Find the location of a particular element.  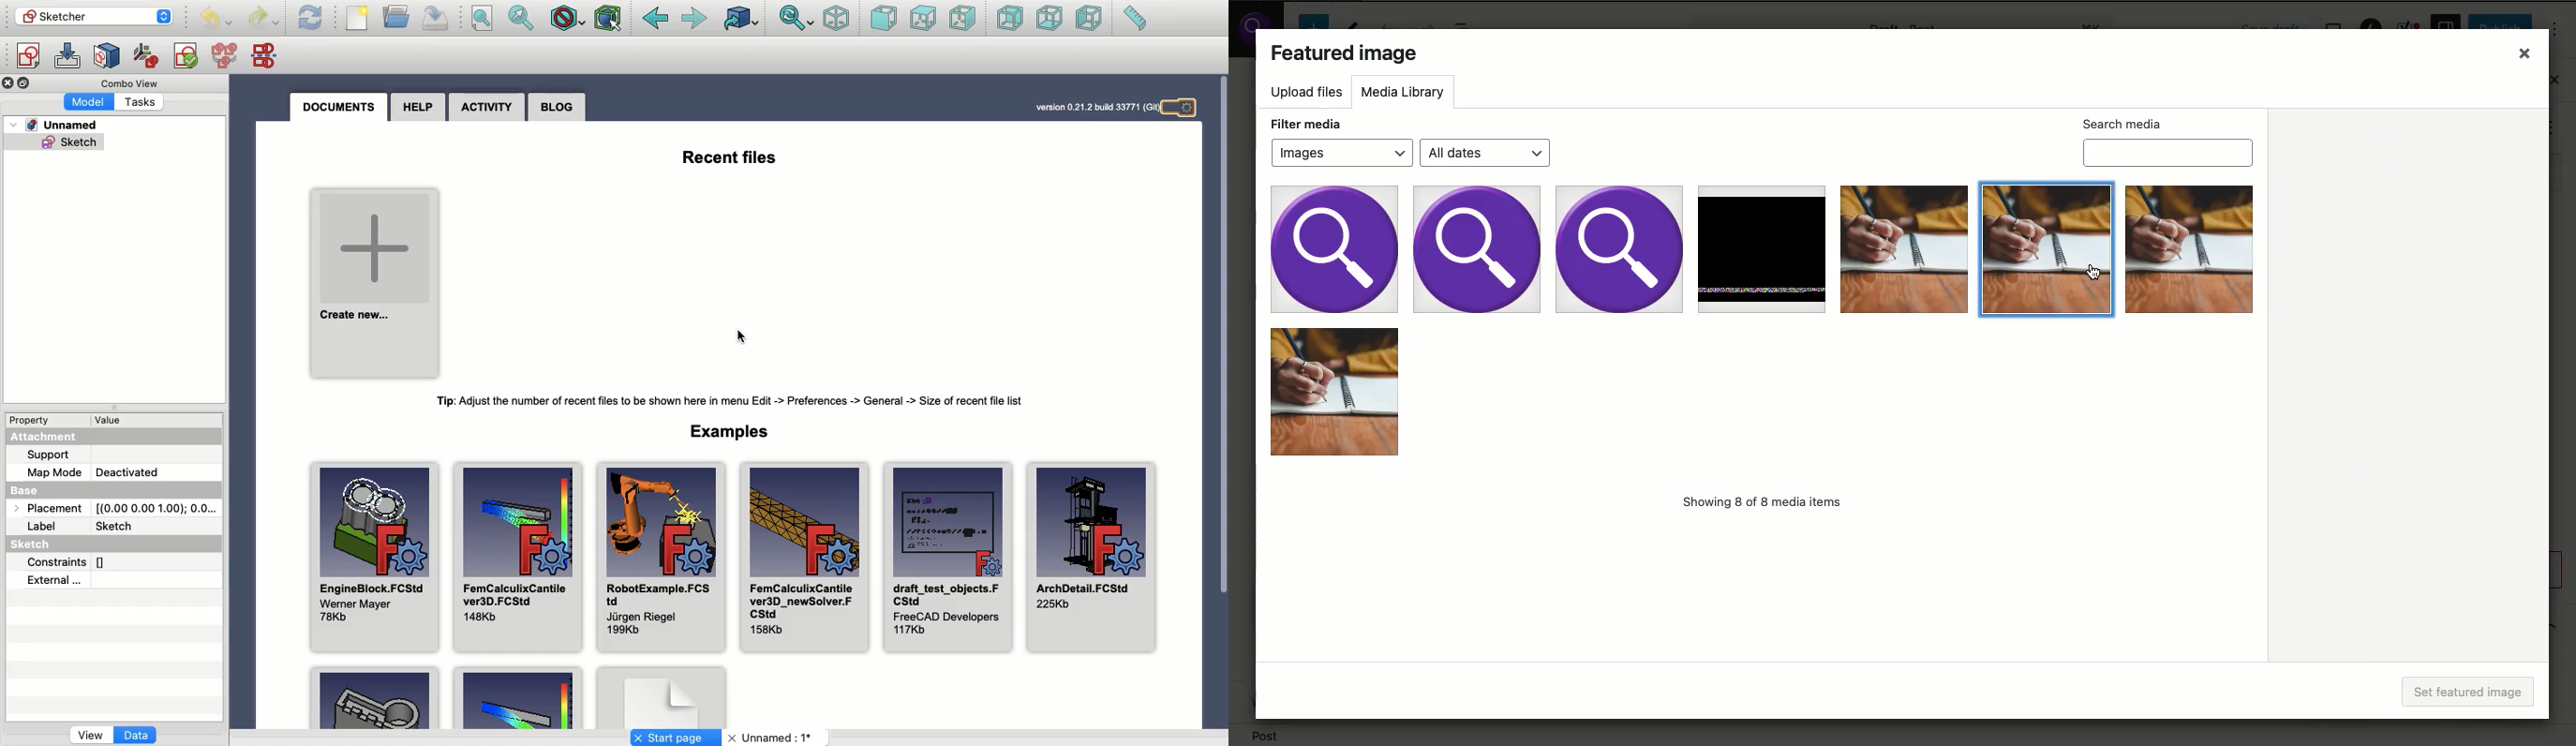

Undo is located at coordinates (265, 18).